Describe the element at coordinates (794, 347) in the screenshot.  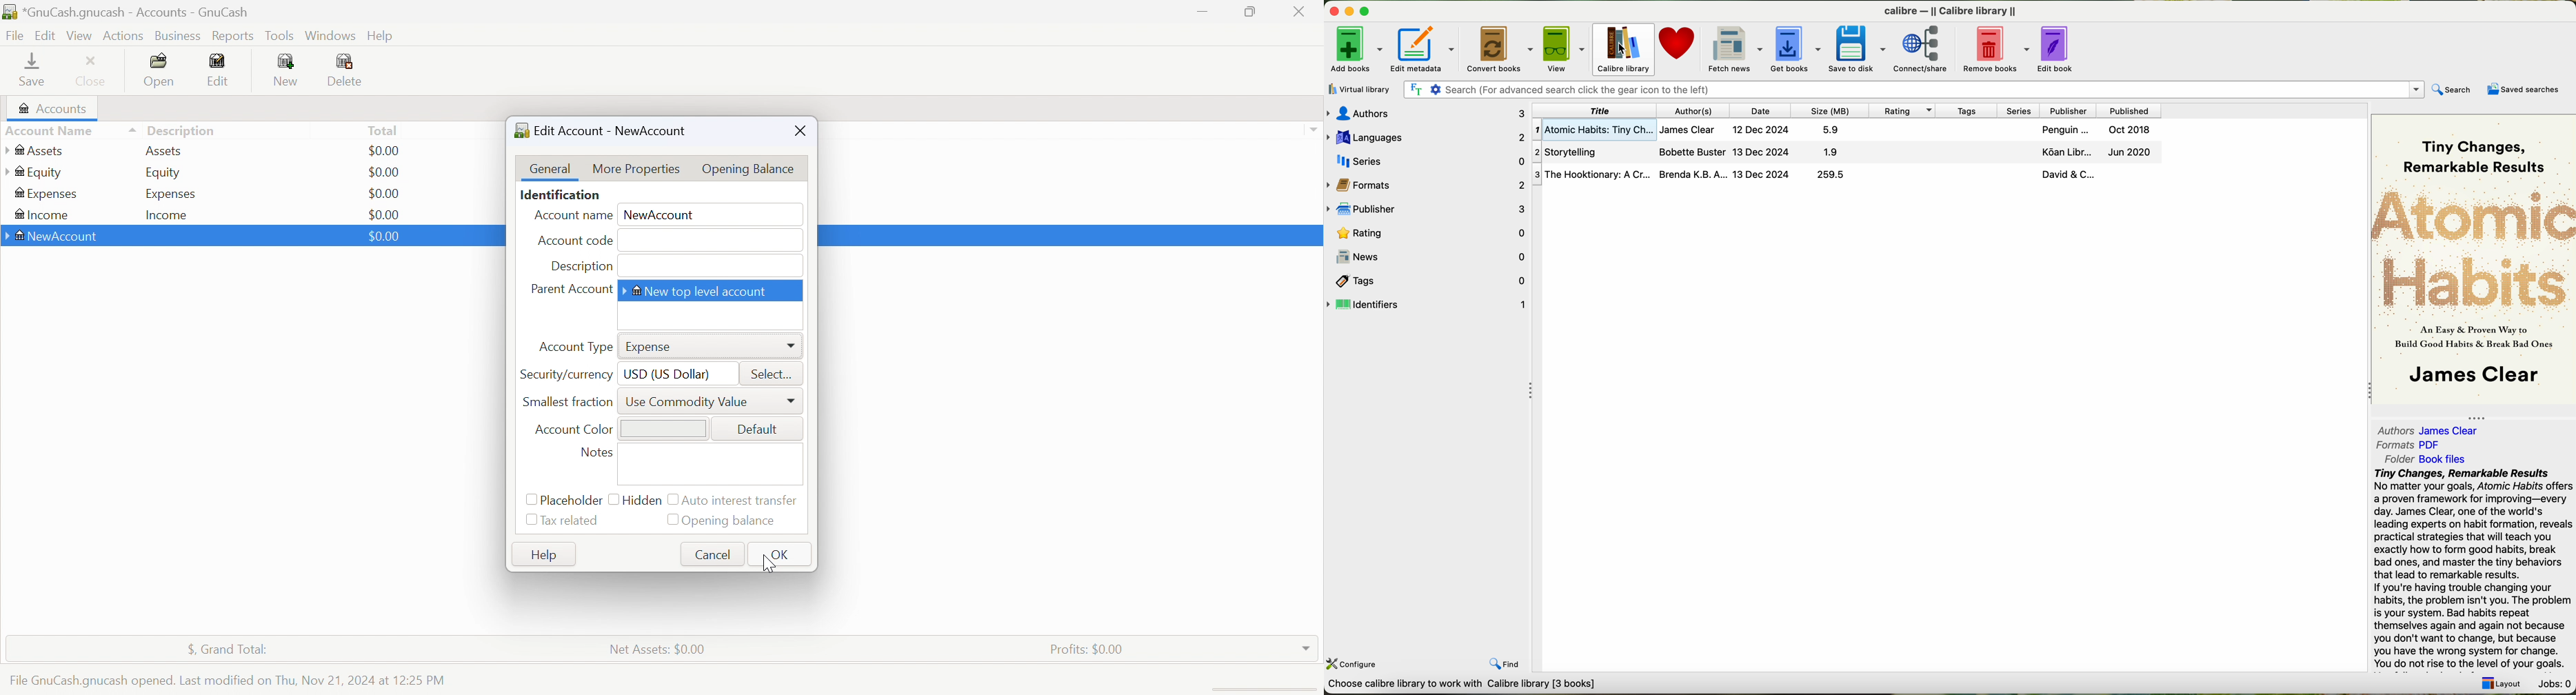
I see `Drop Down` at that location.